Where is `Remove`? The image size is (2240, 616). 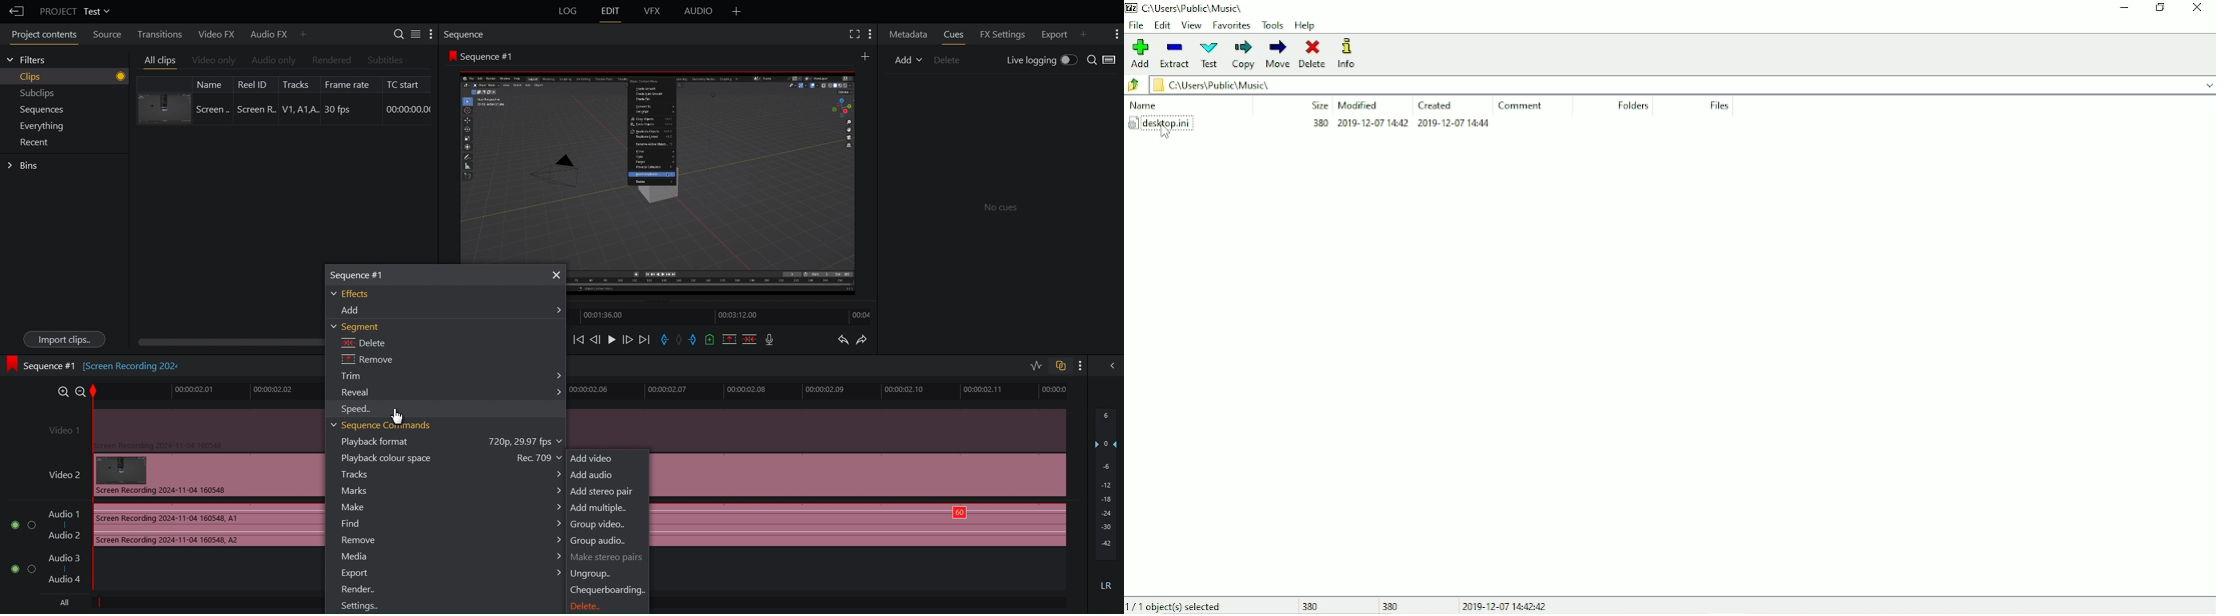 Remove is located at coordinates (367, 360).